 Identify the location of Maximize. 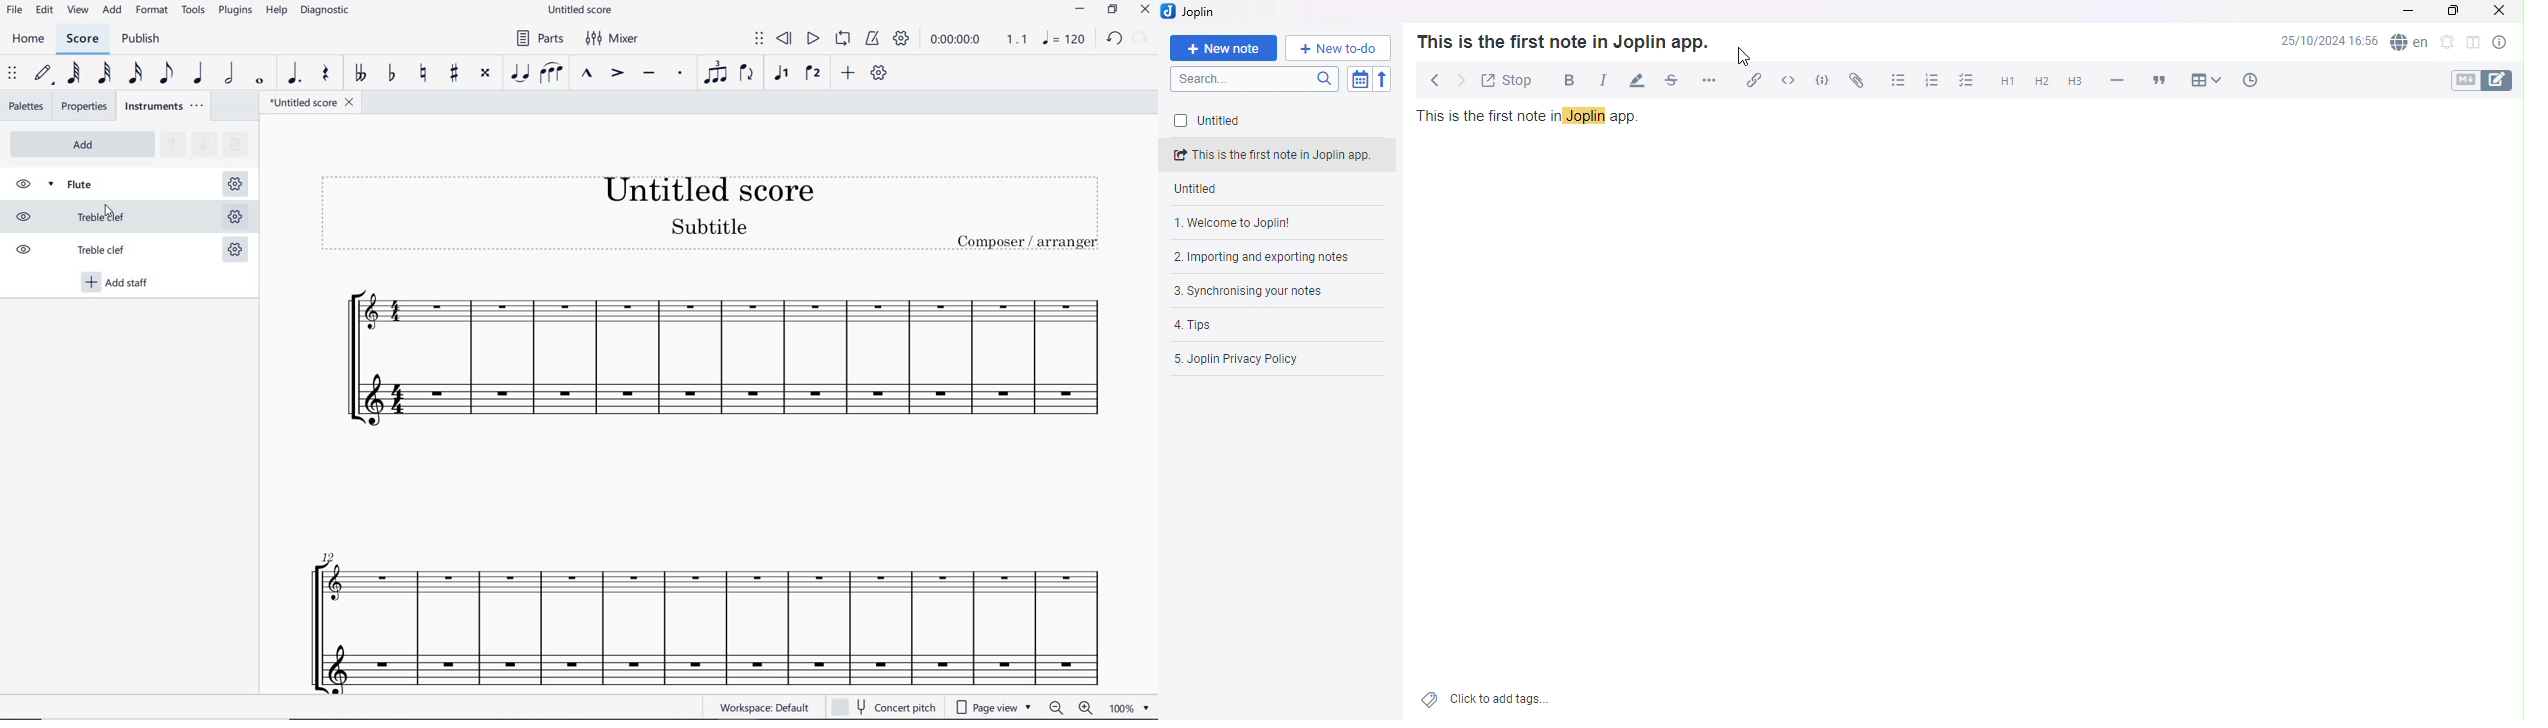
(2452, 14).